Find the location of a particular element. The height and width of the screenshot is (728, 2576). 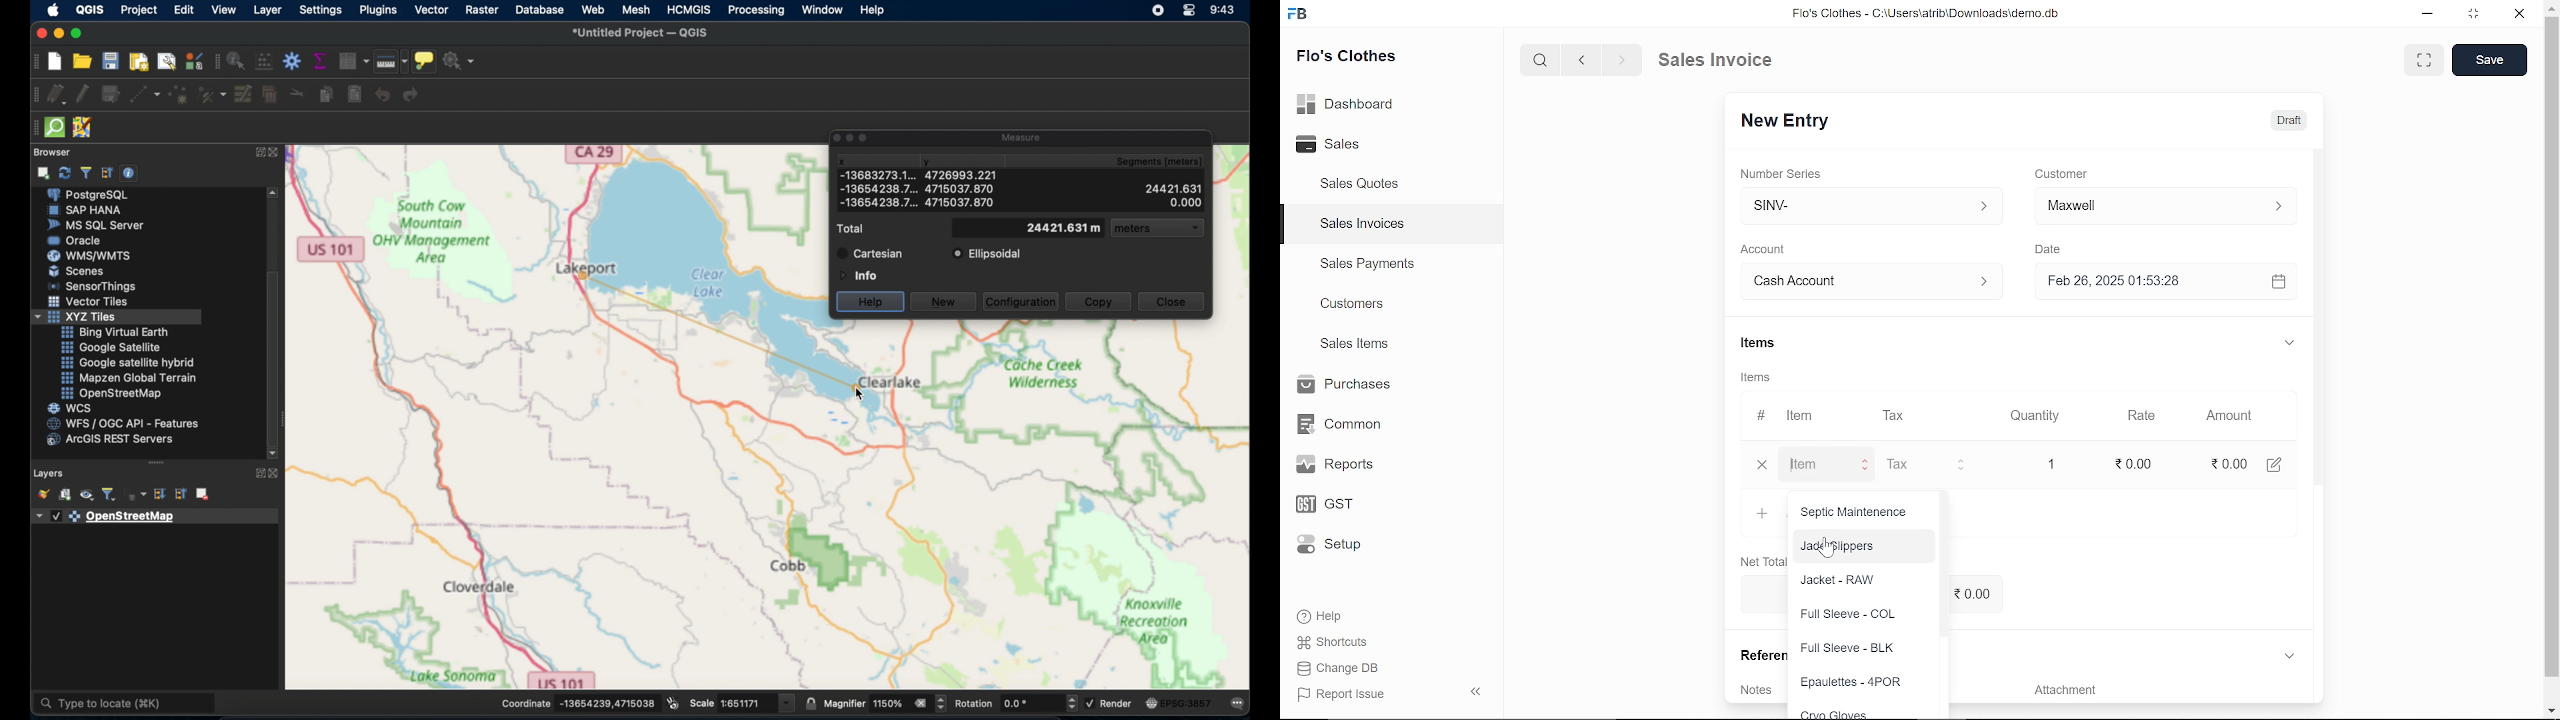

Help is located at coordinates (1333, 616).